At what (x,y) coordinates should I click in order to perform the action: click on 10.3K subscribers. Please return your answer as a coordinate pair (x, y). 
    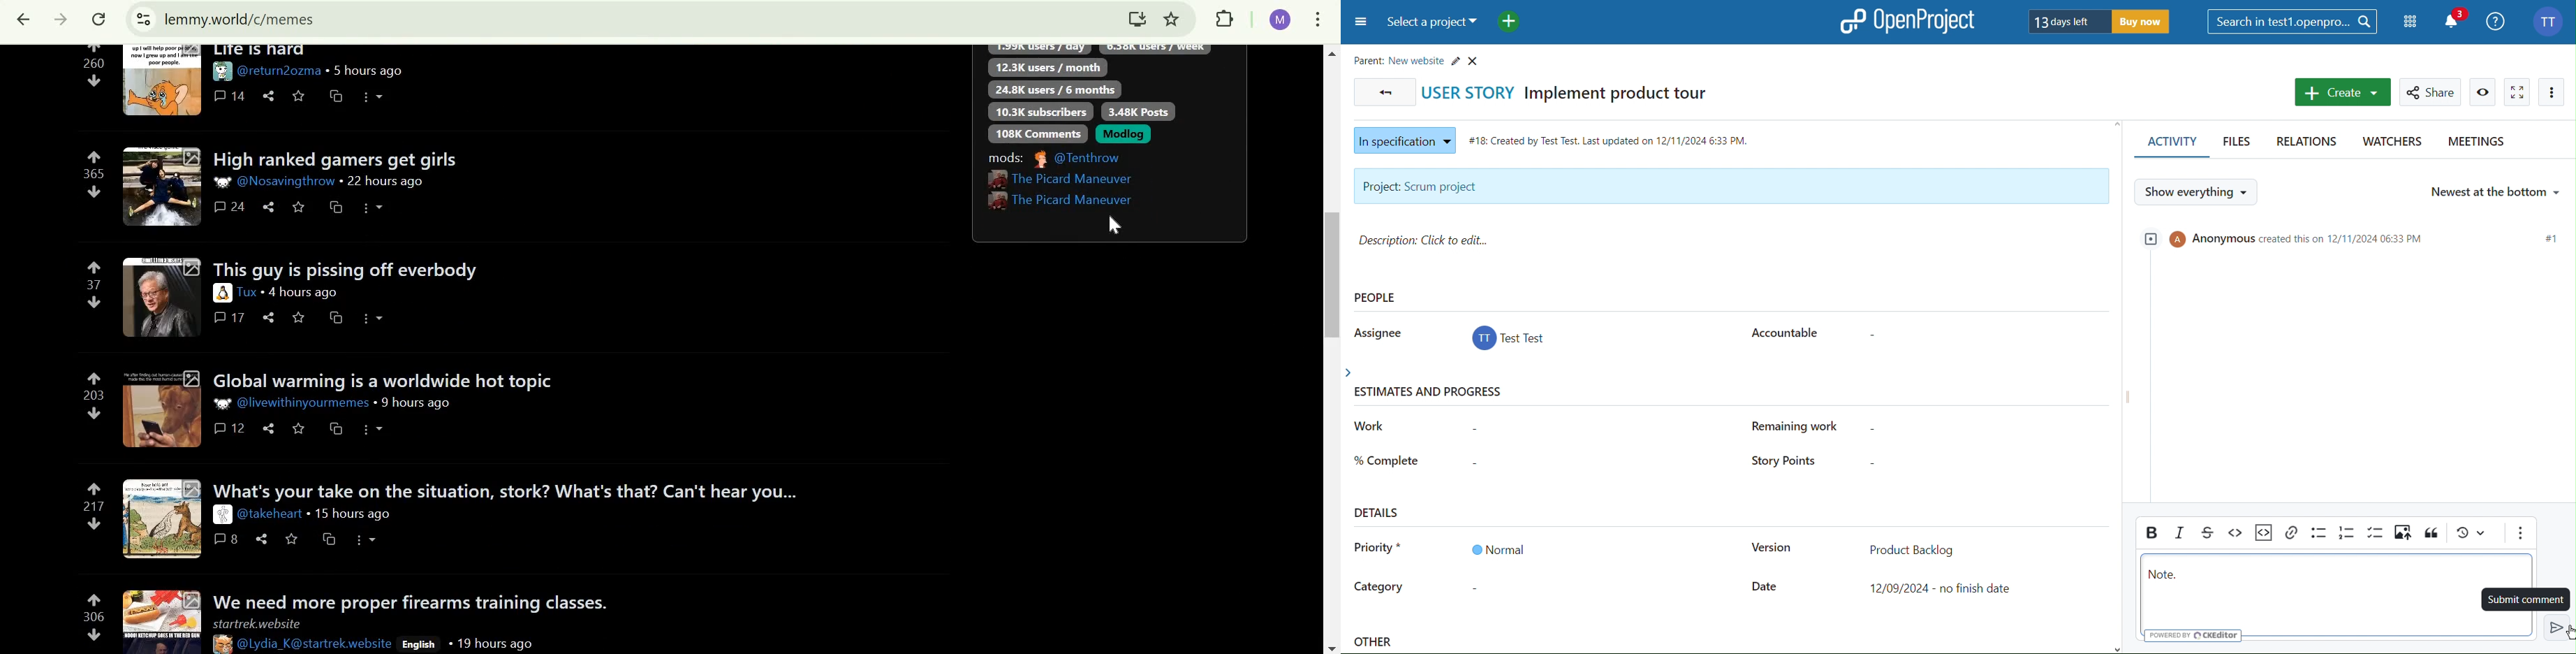
    Looking at the image, I should click on (1041, 112).